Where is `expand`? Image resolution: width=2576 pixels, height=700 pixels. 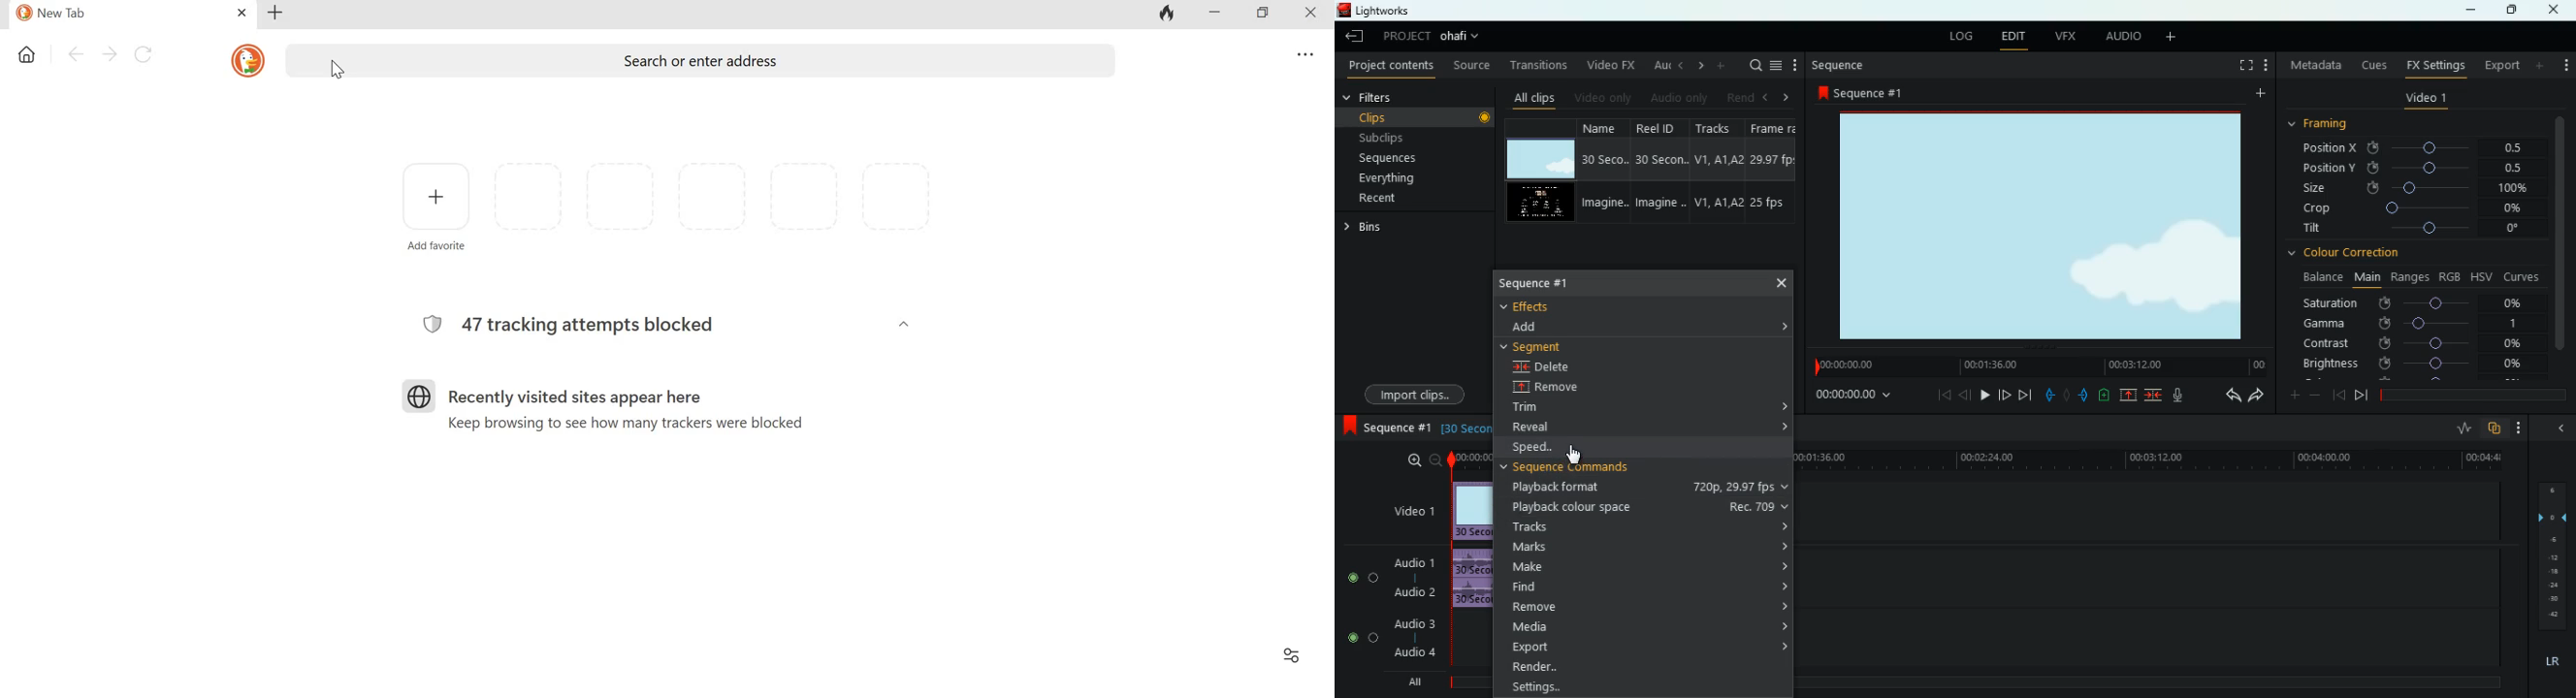 expand is located at coordinates (1782, 405).